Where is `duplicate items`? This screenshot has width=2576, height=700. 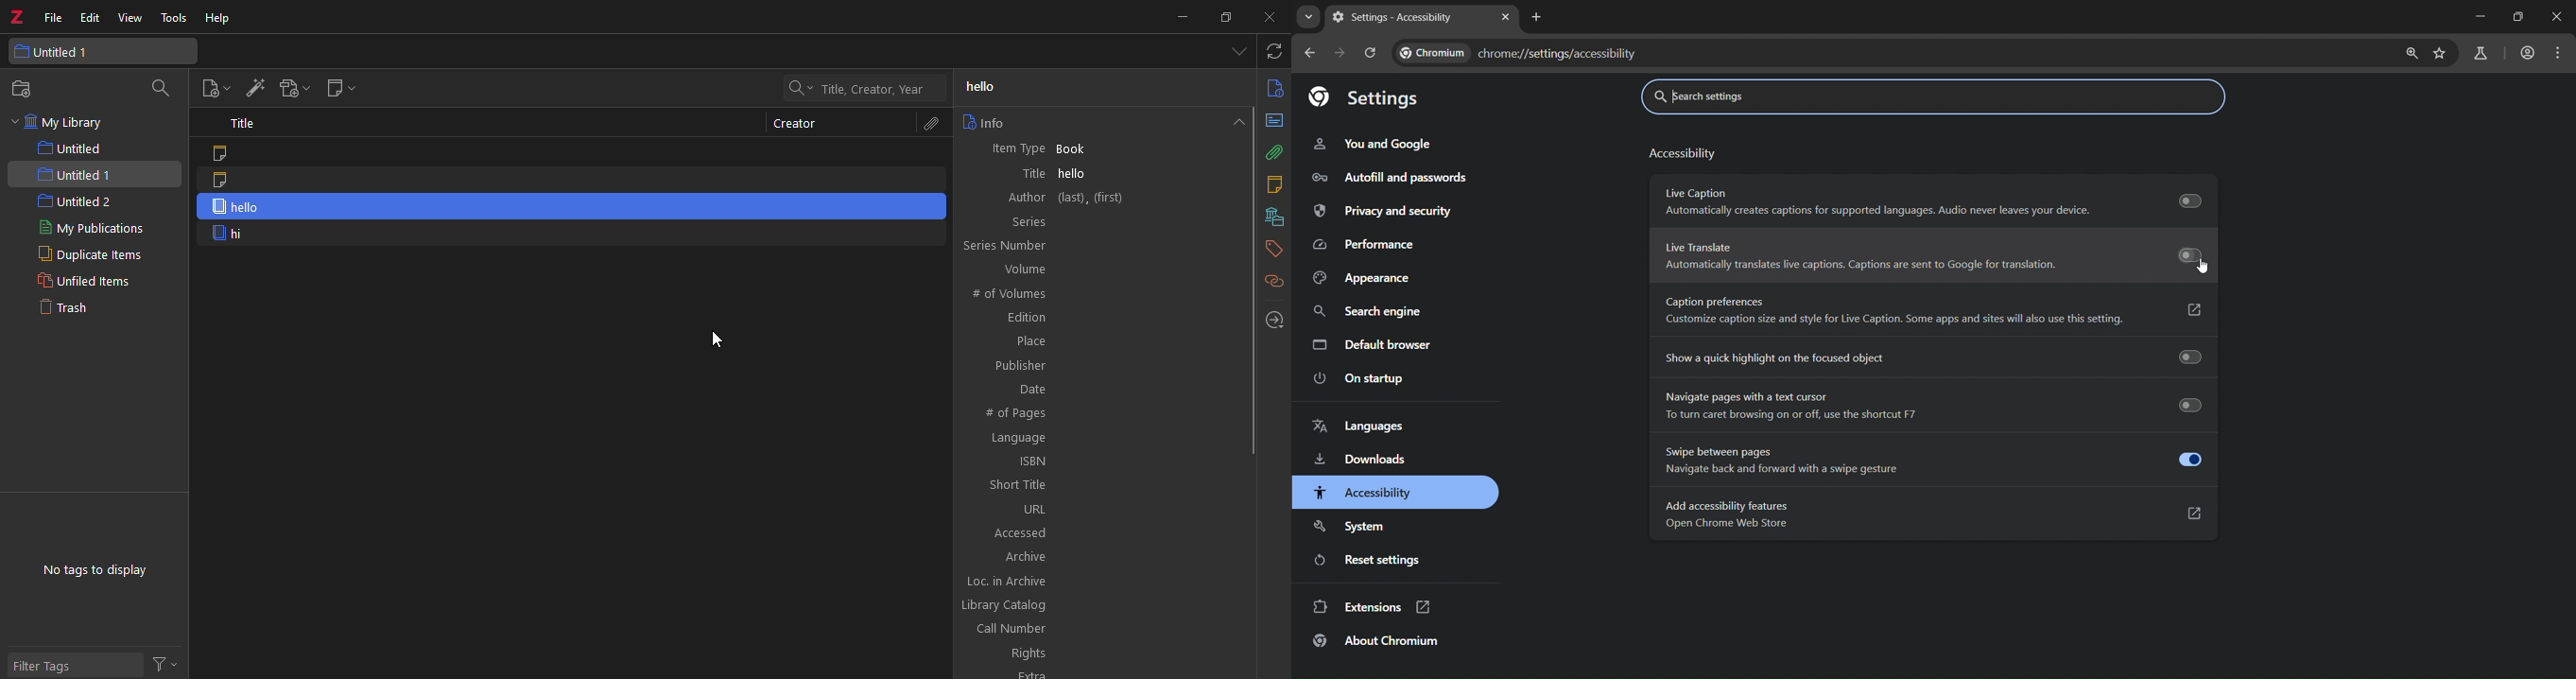
duplicate items is located at coordinates (83, 256).